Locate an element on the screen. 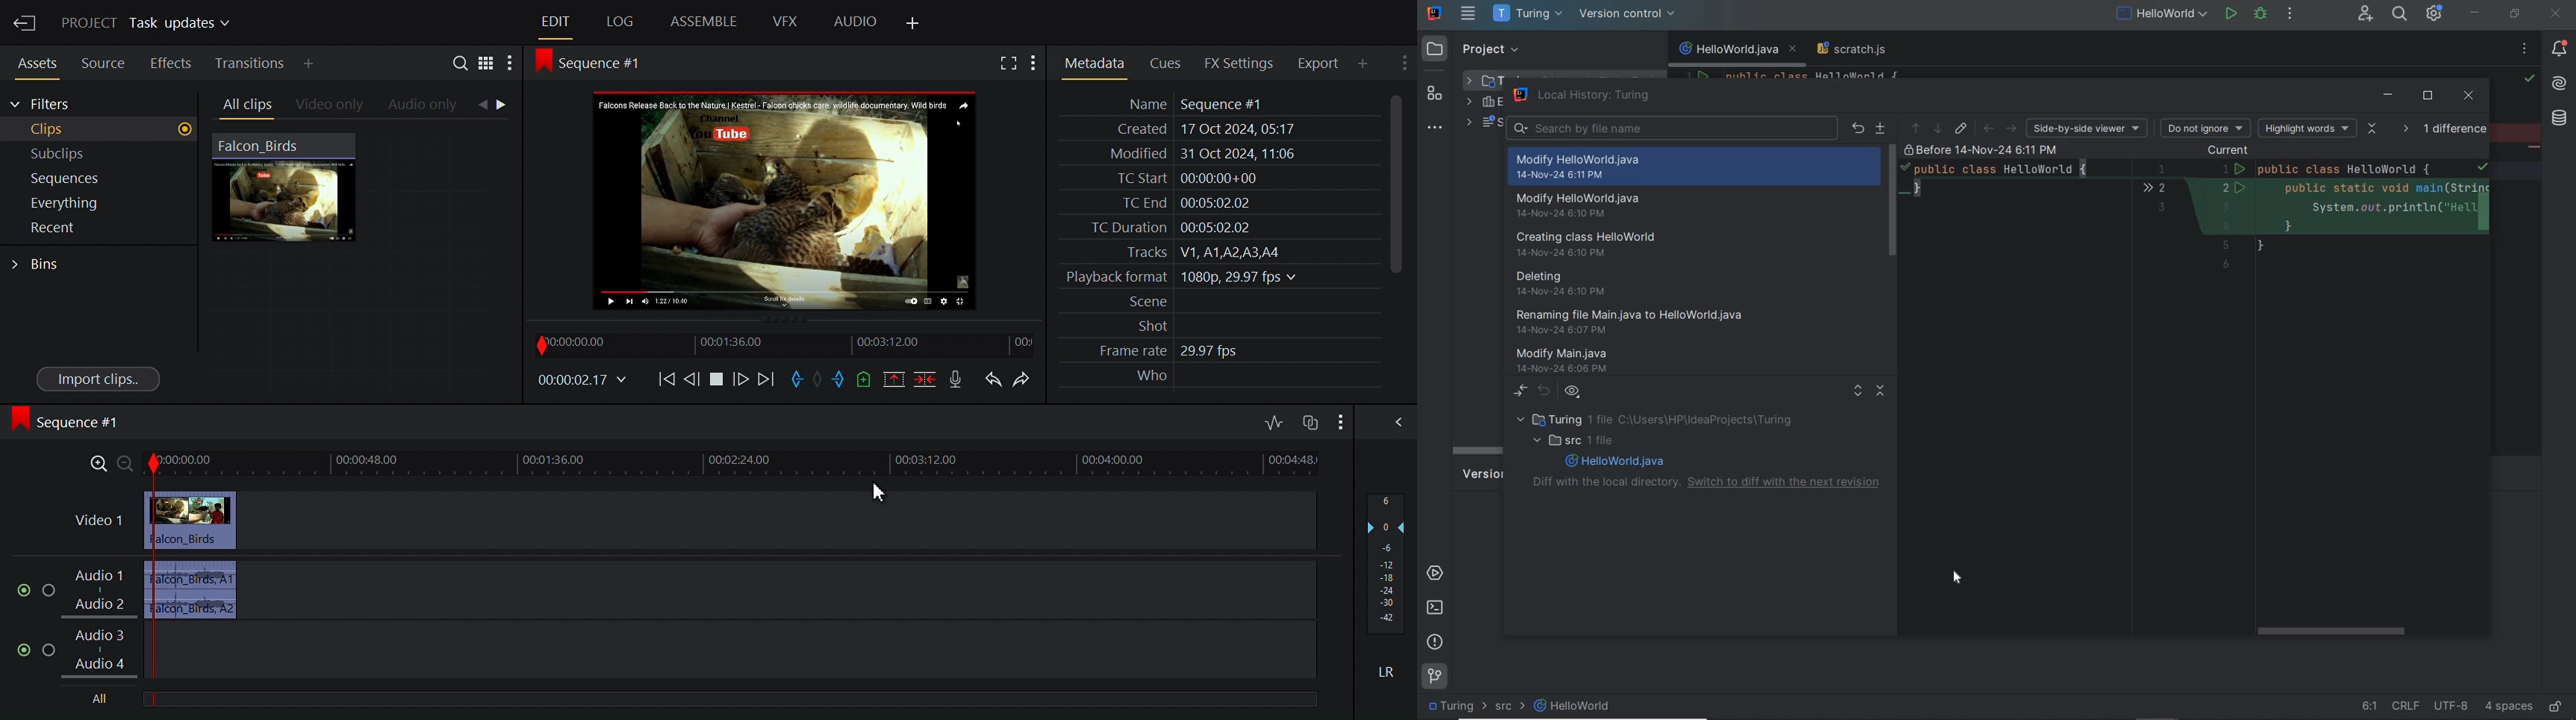 Image resolution: width=2576 pixels, height=728 pixels. Solo this track is located at coordinates (49, 586).